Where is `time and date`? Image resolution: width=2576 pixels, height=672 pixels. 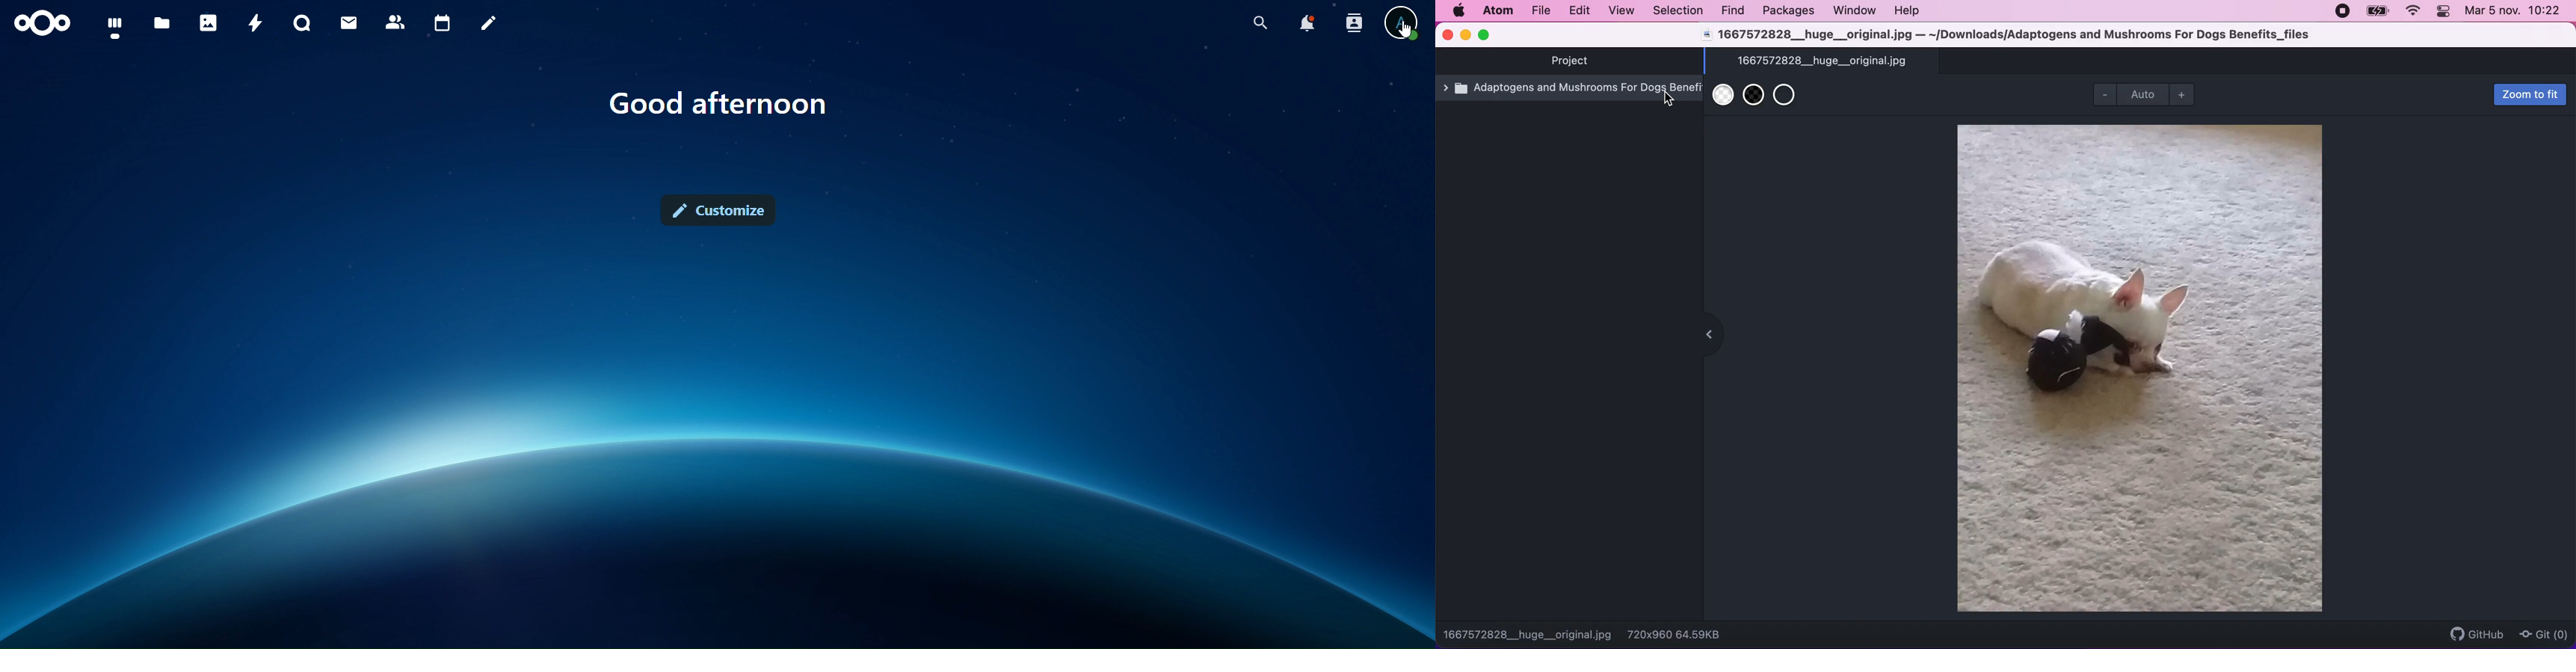 time and date is located at coordinates (2514, 12).